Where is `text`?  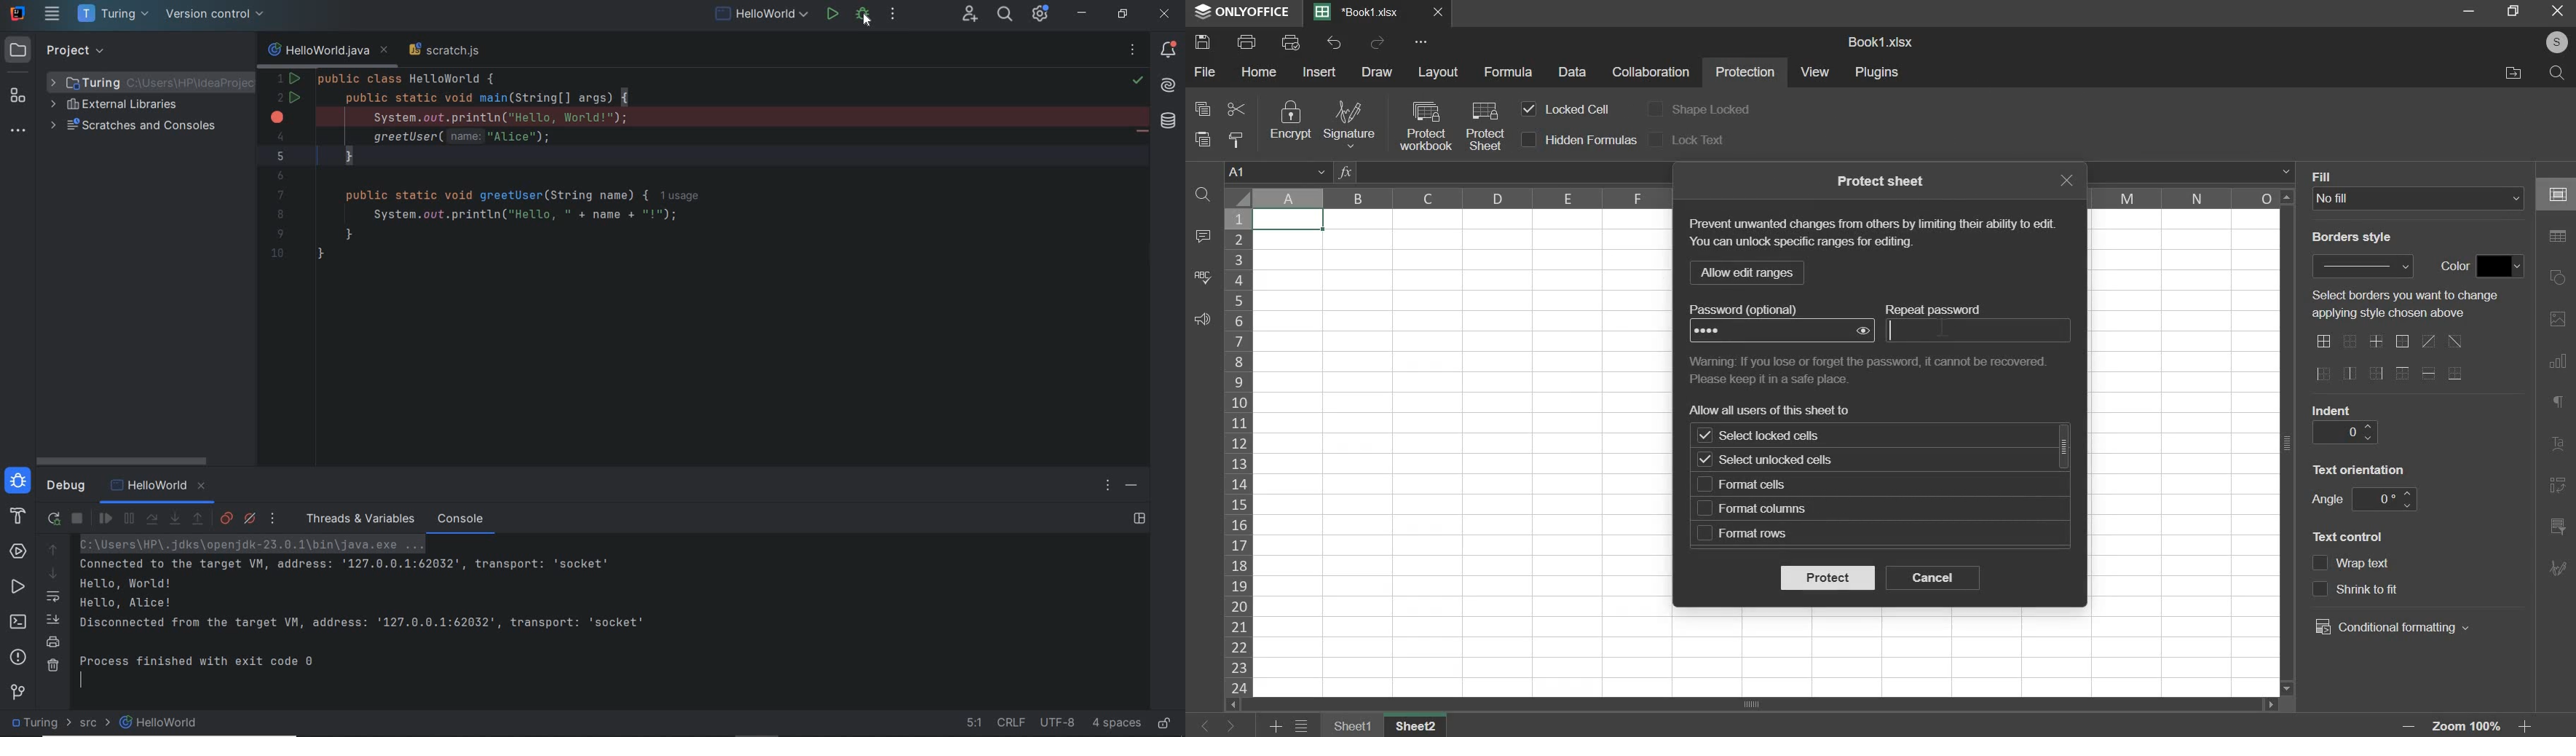 text is located at coordinates (2360, 468).